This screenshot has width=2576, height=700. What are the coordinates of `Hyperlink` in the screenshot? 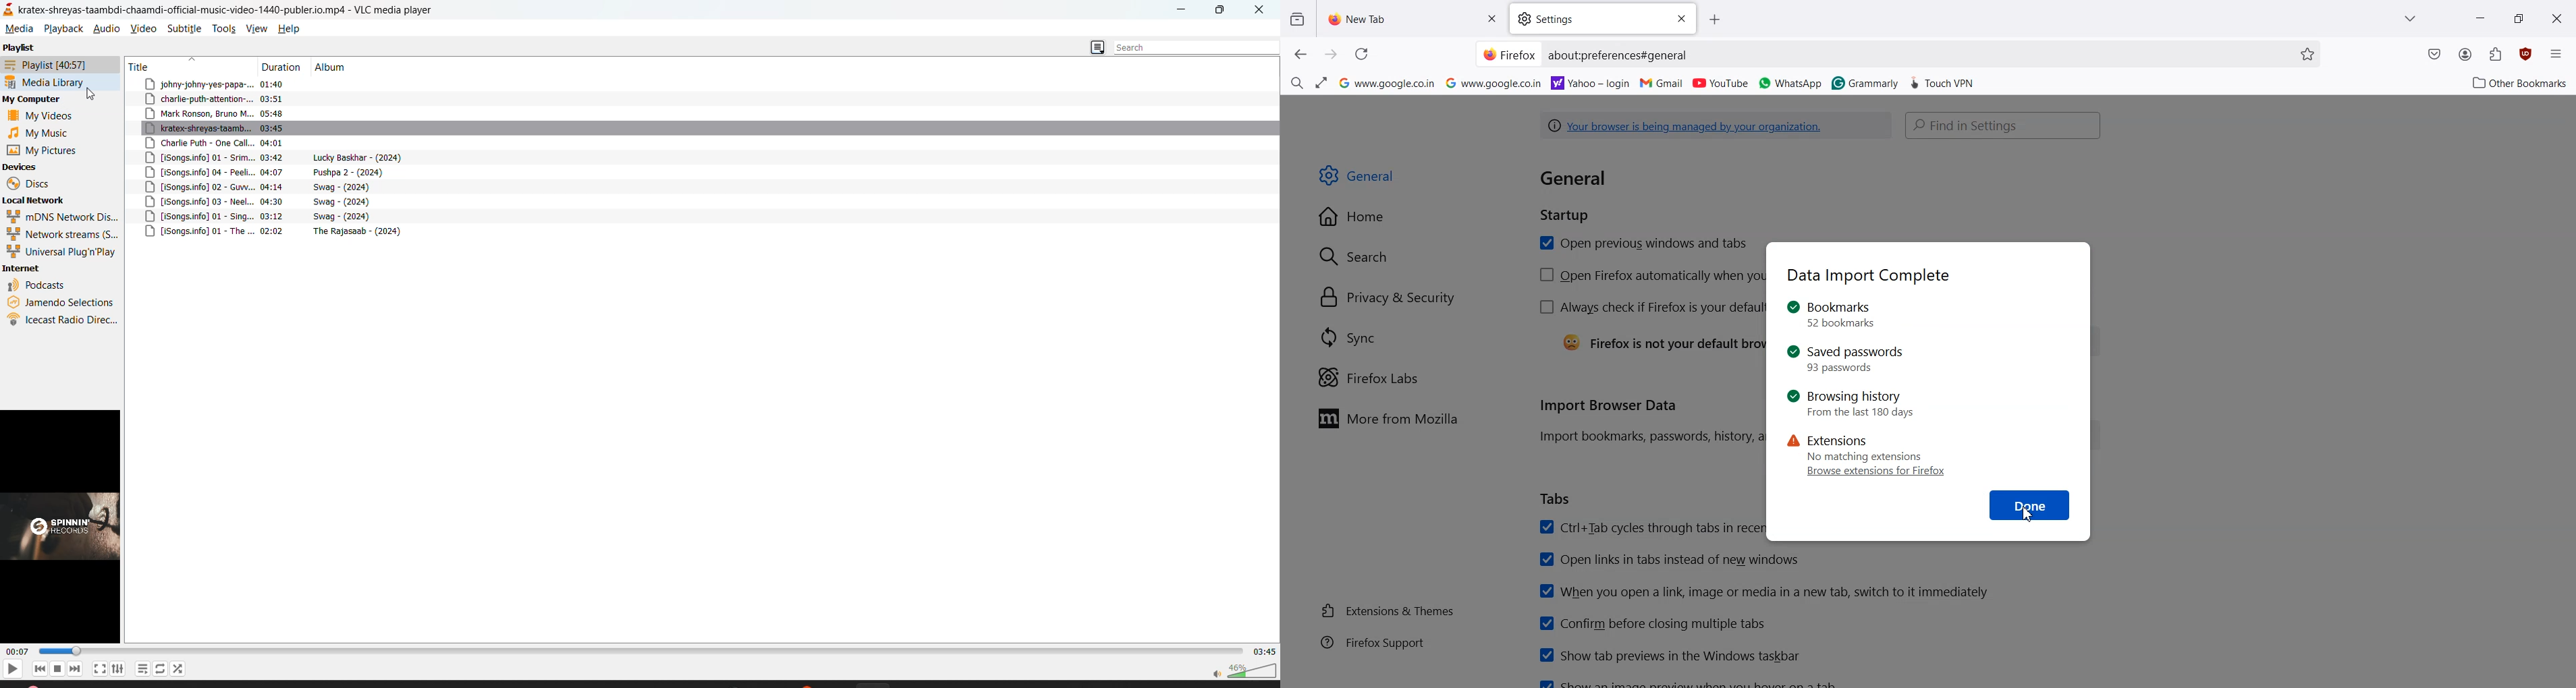 It's located at (1620, 56).